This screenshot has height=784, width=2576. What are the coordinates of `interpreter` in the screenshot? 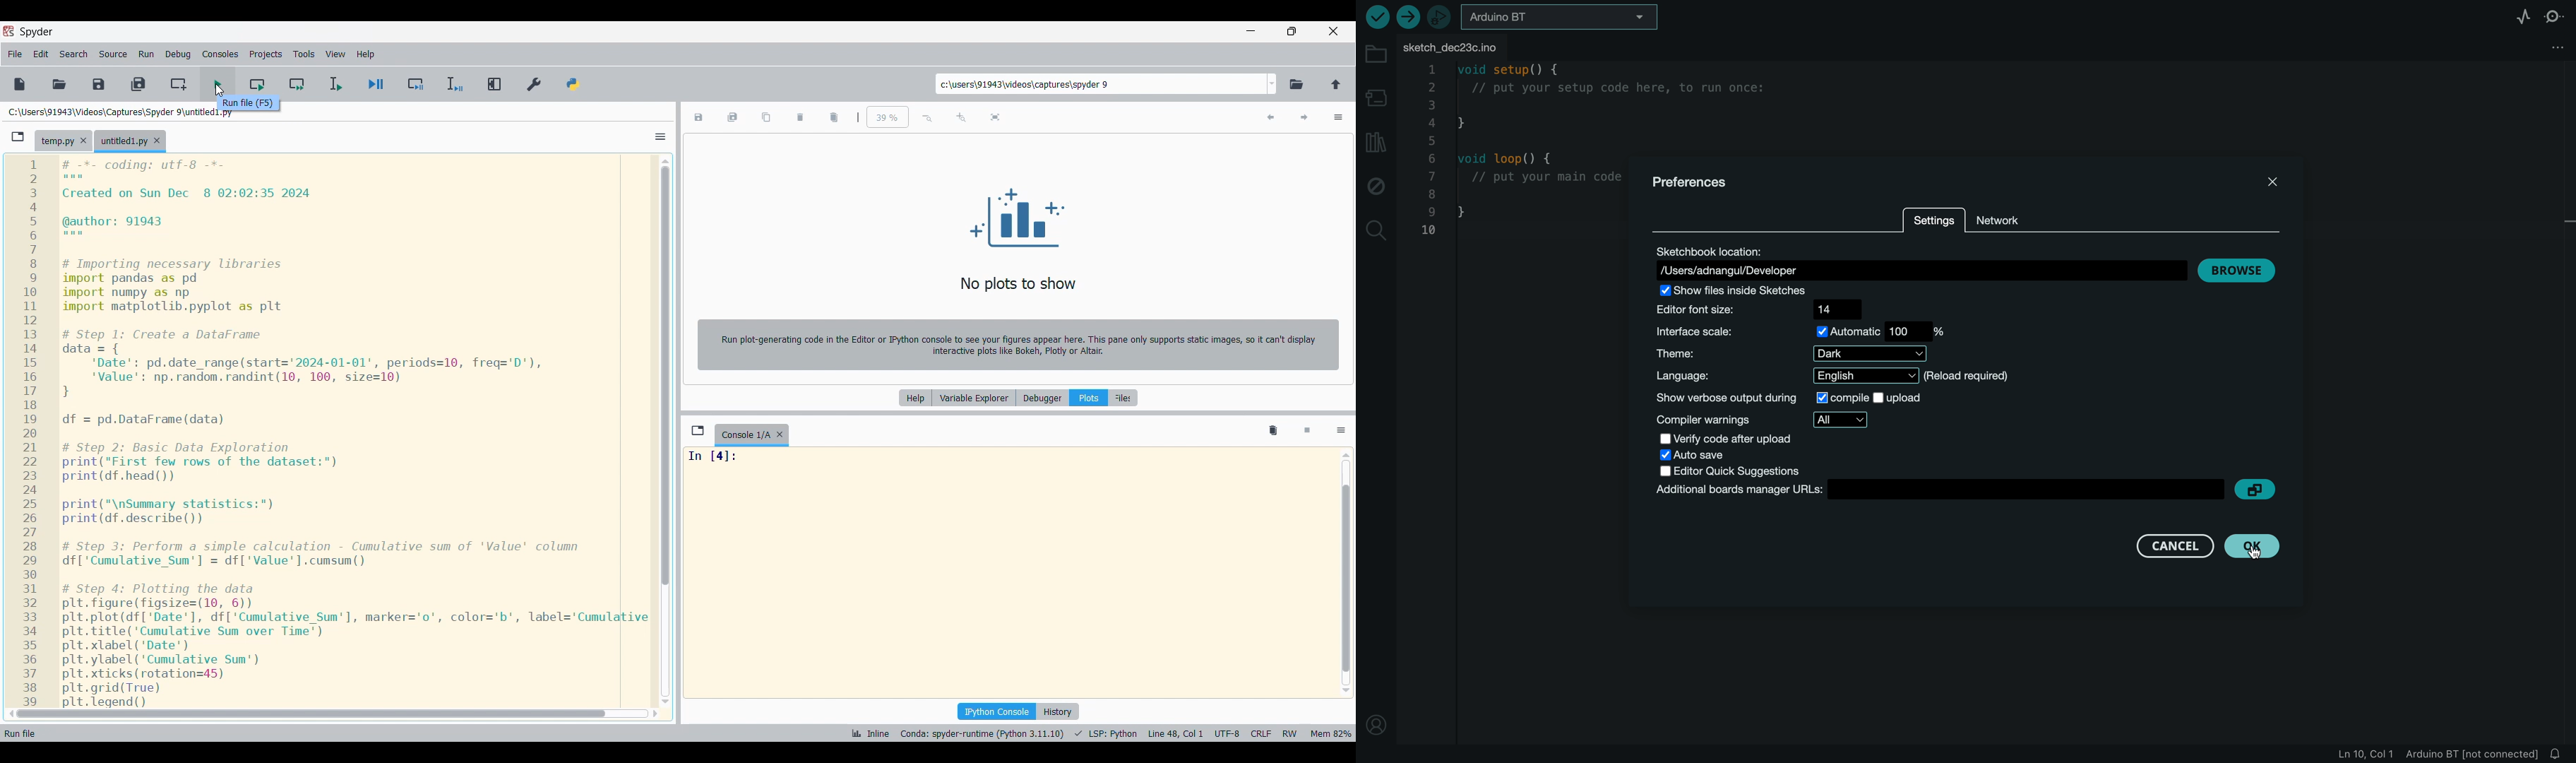 It's located at (980, 733).